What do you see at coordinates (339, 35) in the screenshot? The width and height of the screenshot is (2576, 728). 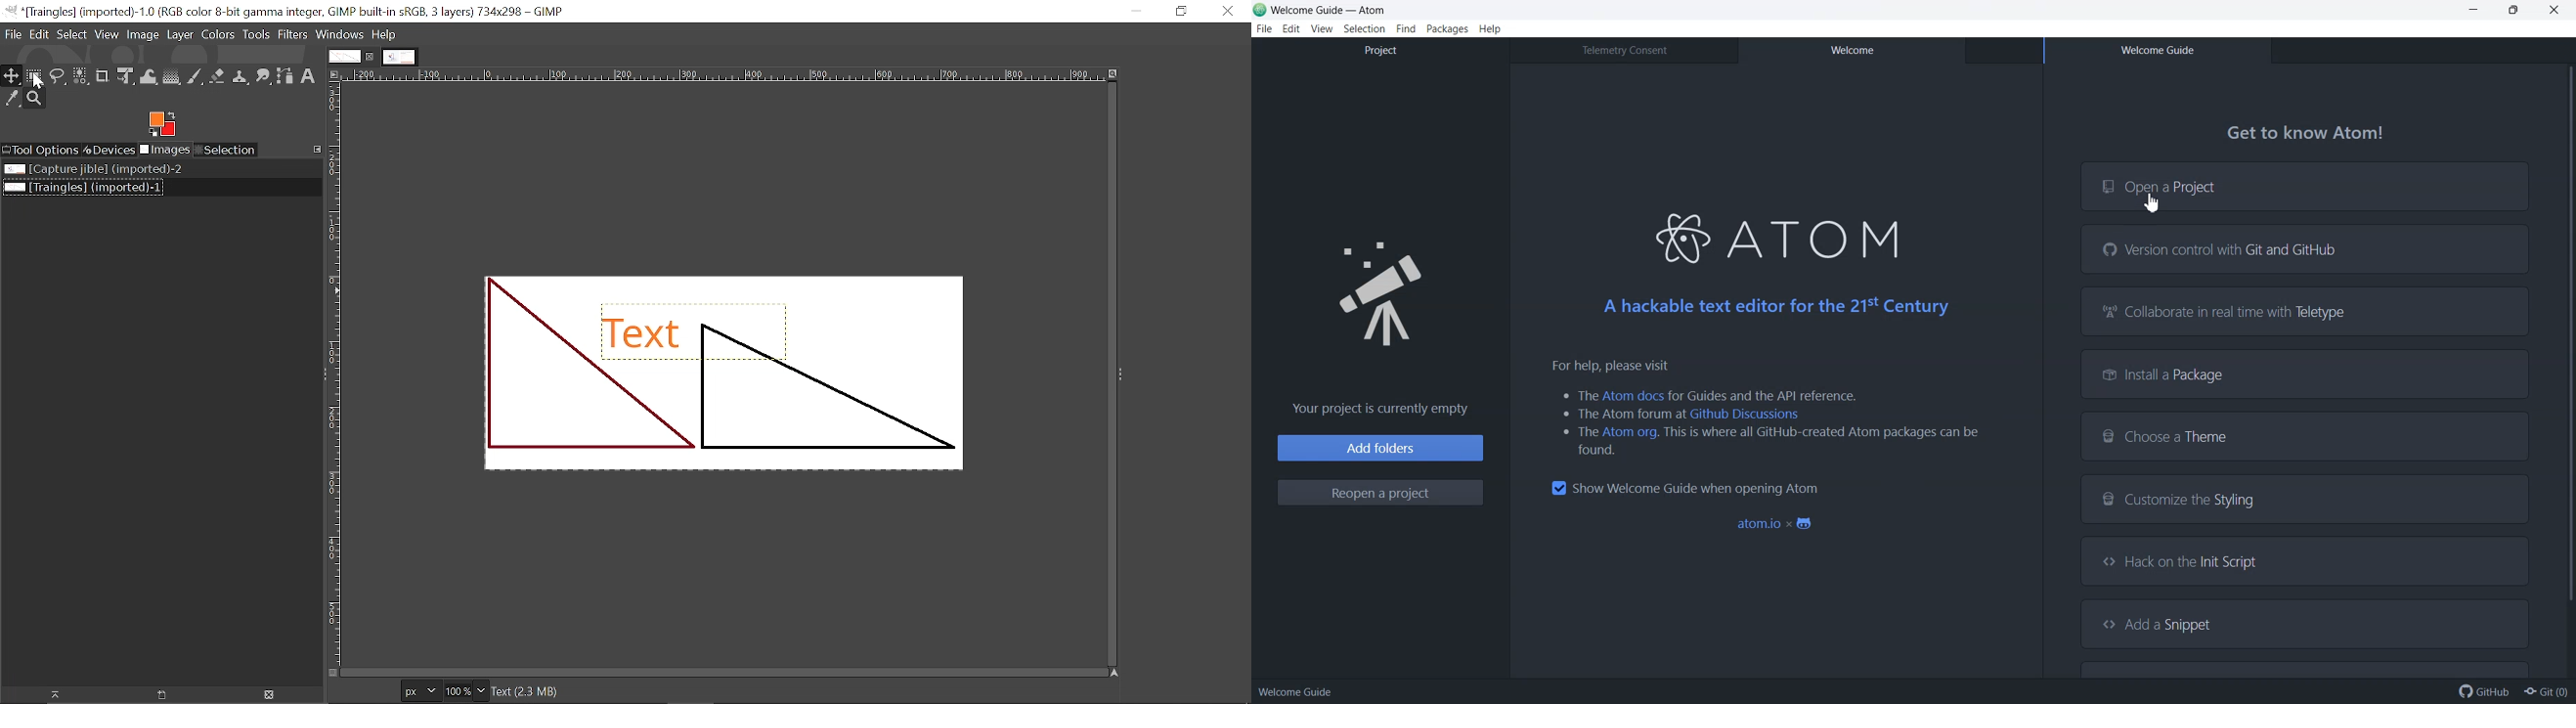 I see `Windows` at bounding box center [339, 35].